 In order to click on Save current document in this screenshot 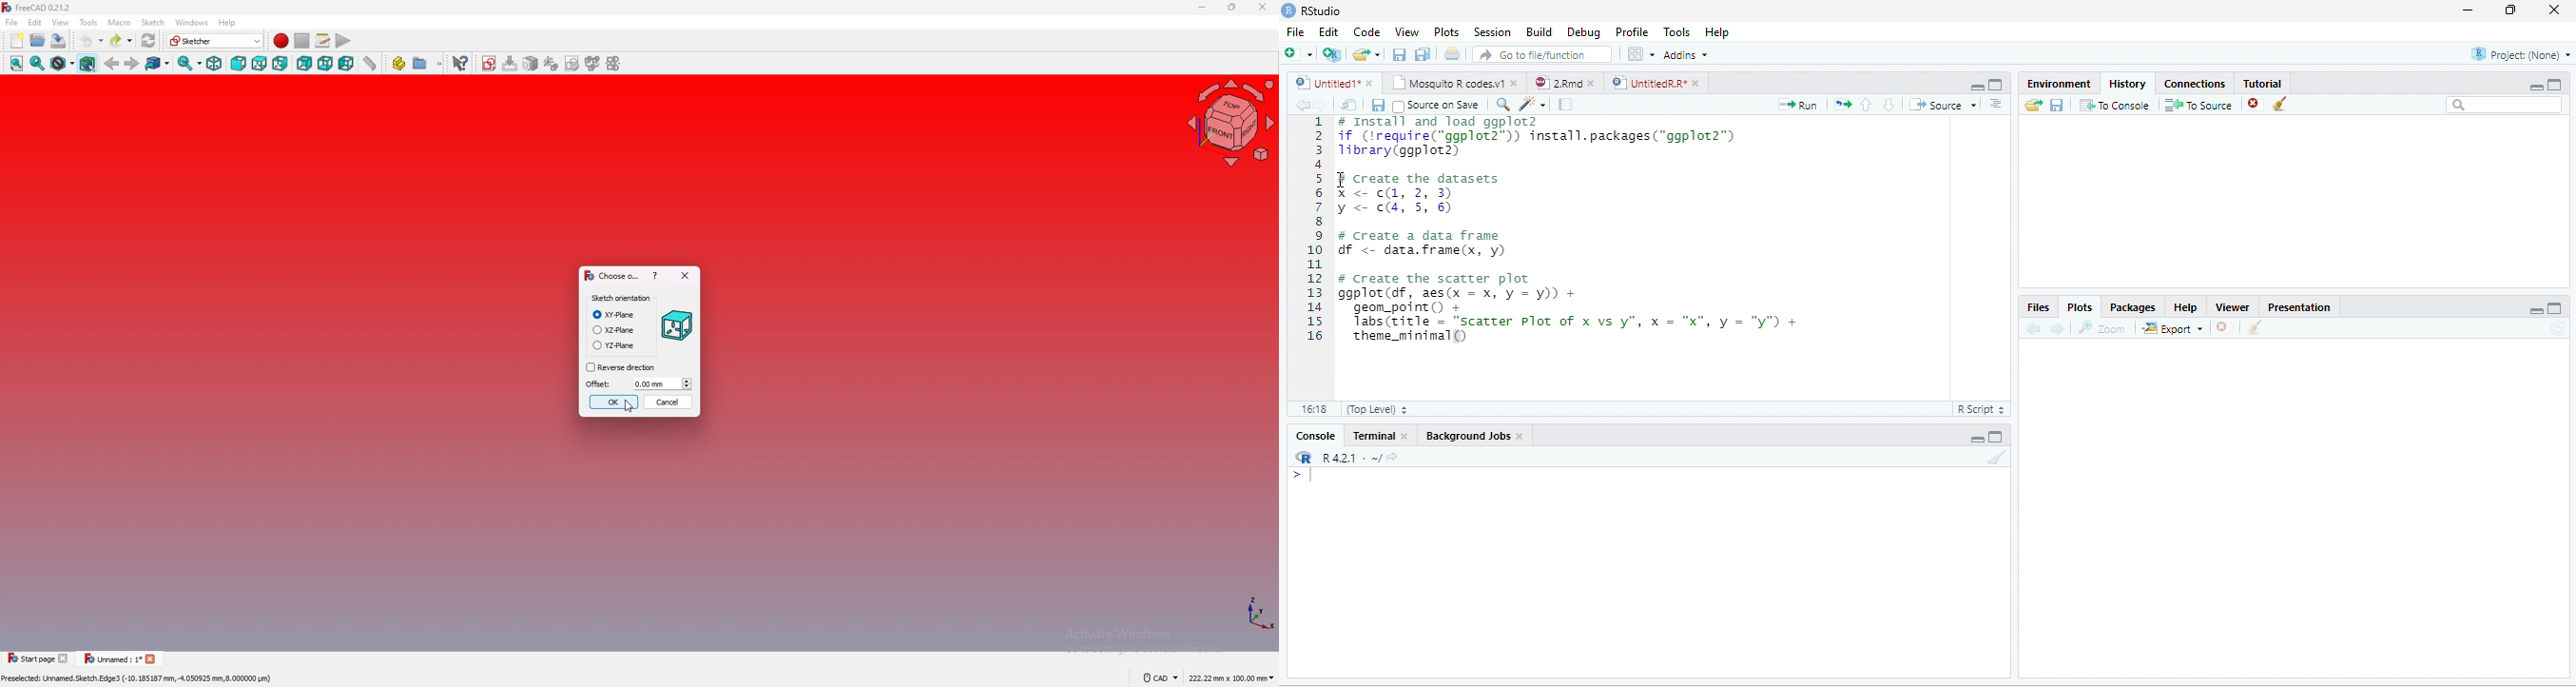, I will do `click(1400, 53)`.